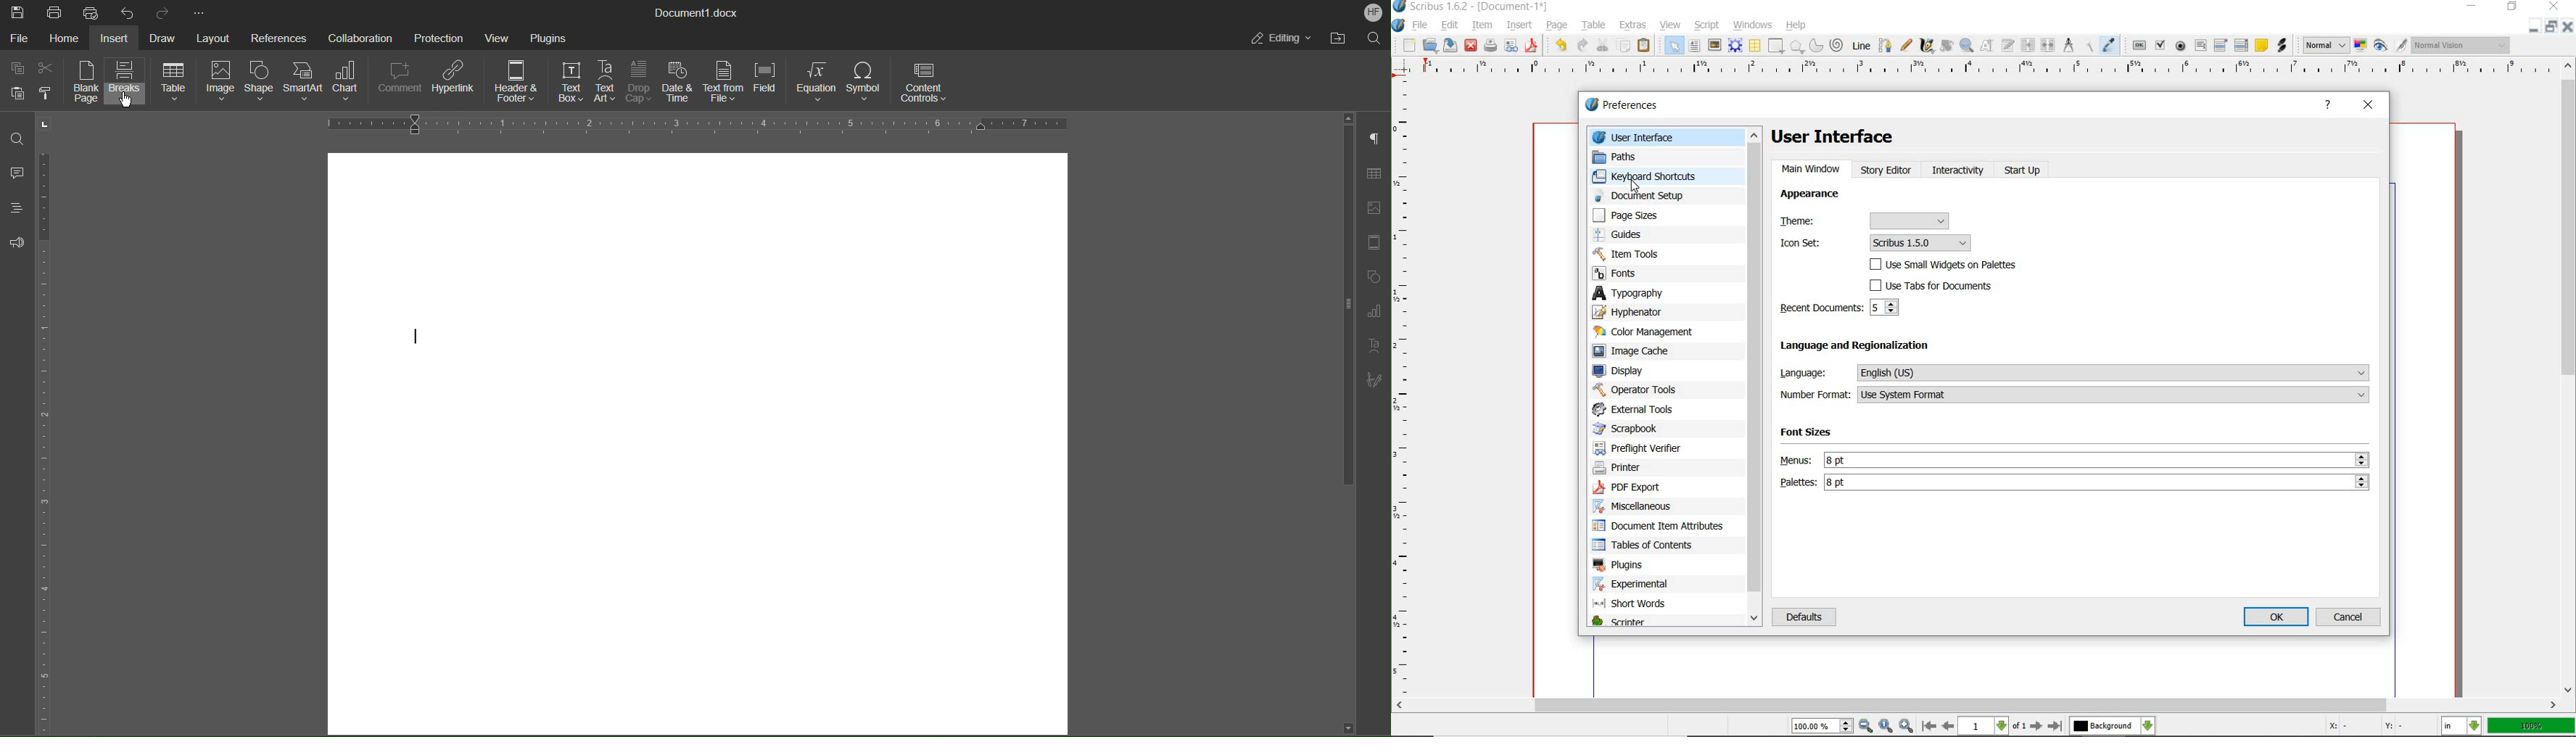 The image size is (2576, 756). Describe the element at coordinates (1649, 585) in the screenshot. I see `experimental` at that location.